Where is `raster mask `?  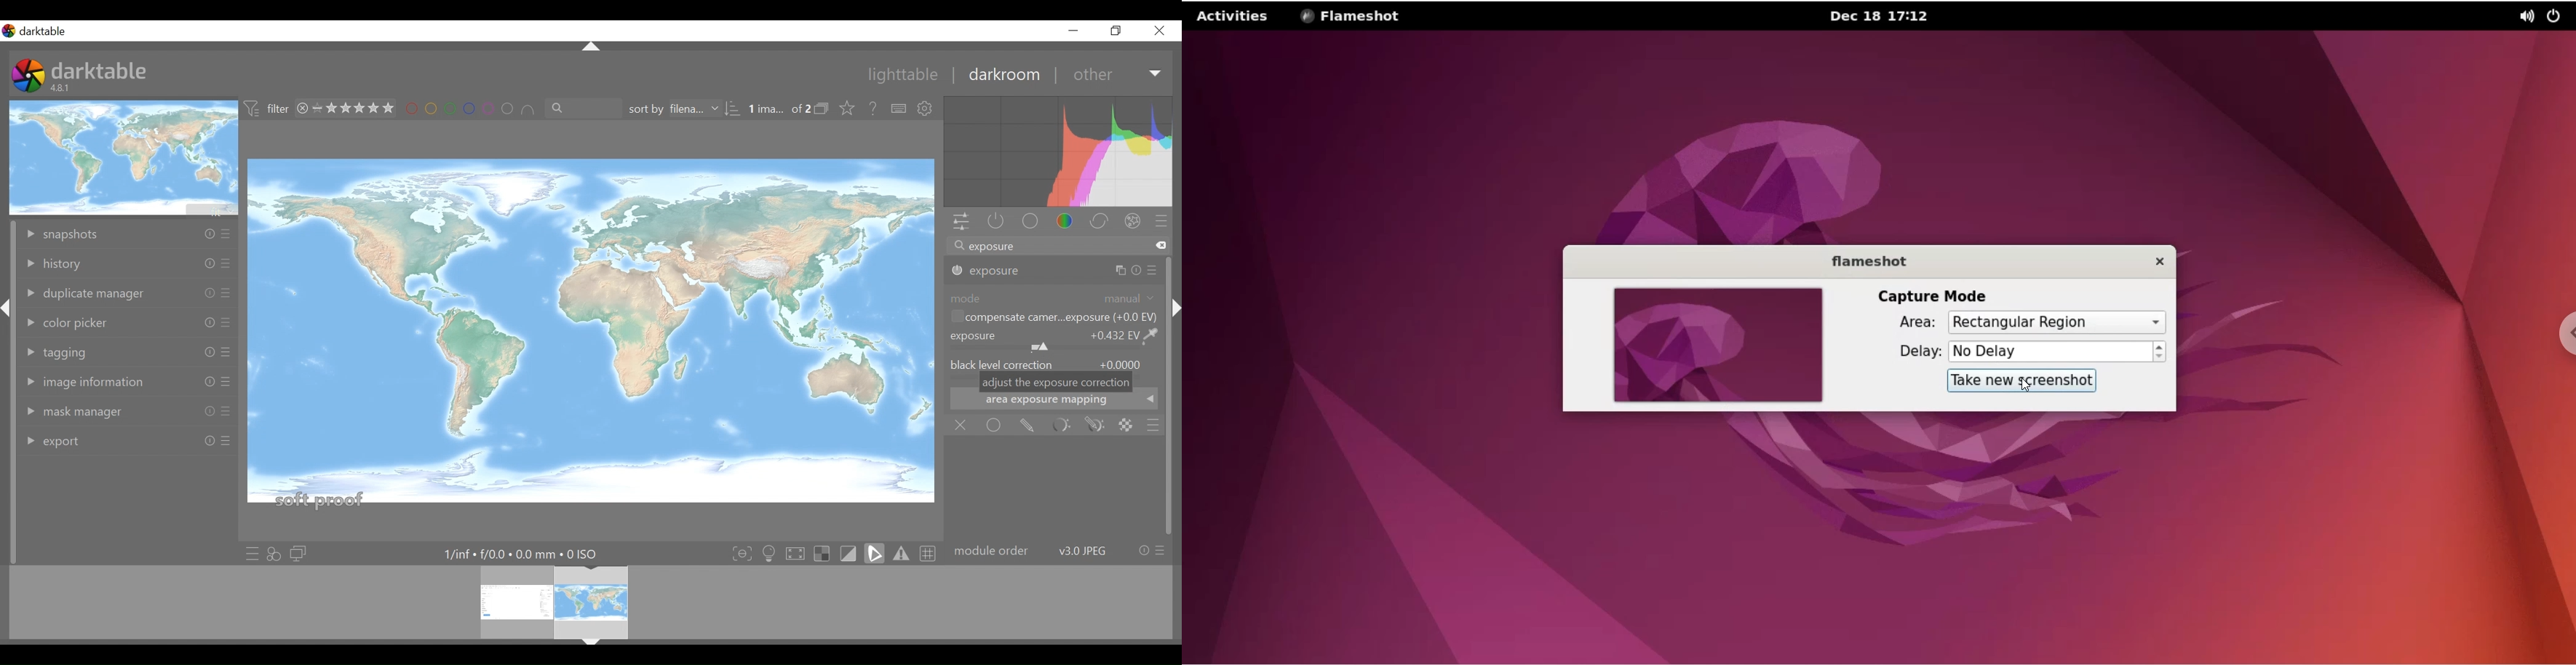
raster mask  is located at coordinates (1126, 425).